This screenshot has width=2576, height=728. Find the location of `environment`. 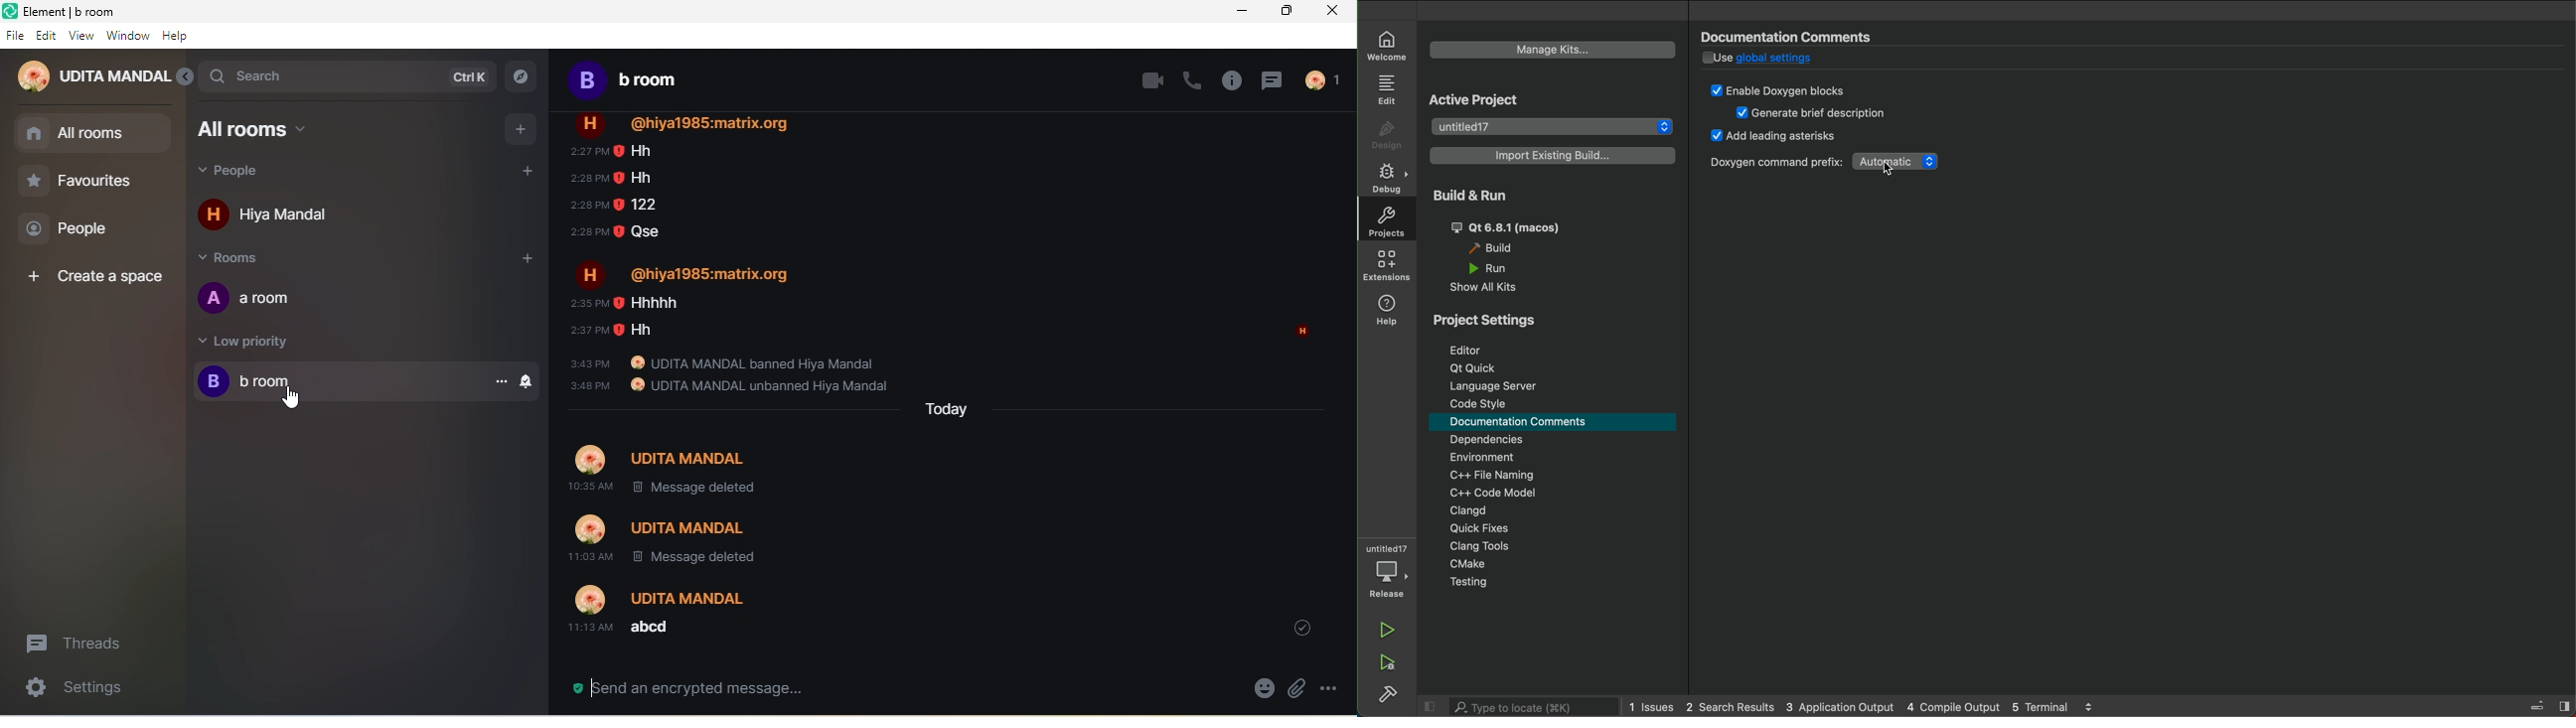

environment is located at coordinates (1482, 456).